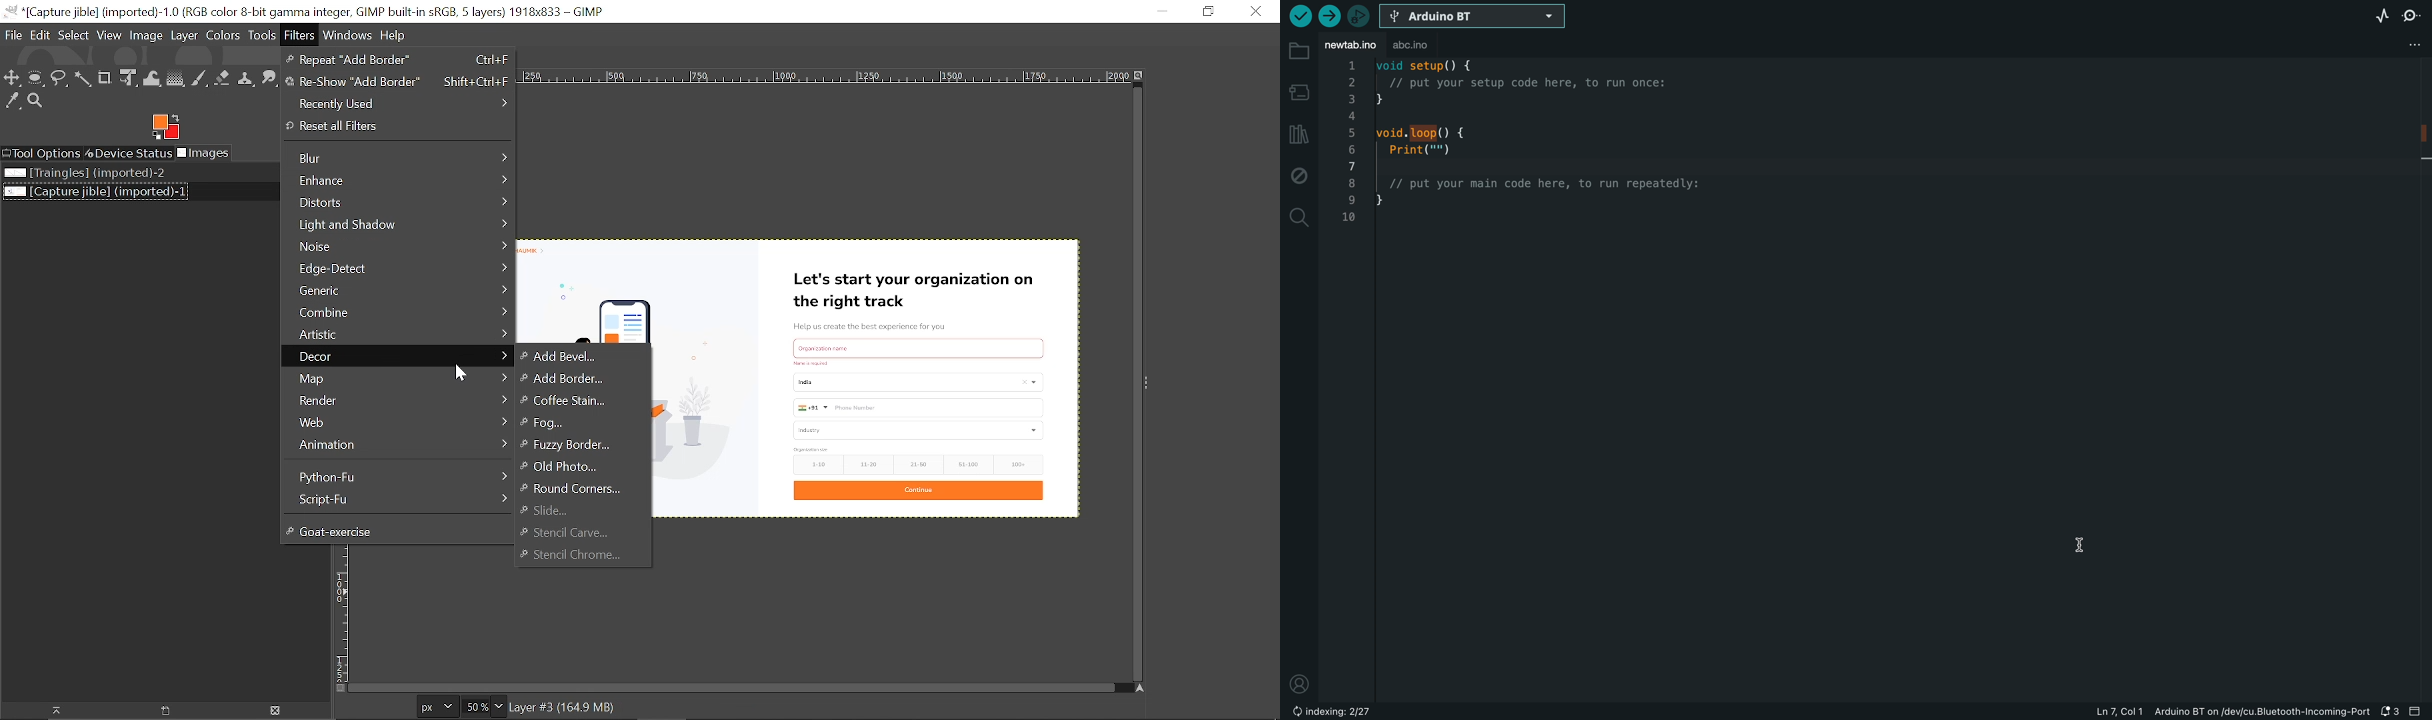 This screenshot has width=2436, height=728. What do you see at coordinates (1299, 18) in the screenshot?
I see `verify` at bounding box center [1299, 18].